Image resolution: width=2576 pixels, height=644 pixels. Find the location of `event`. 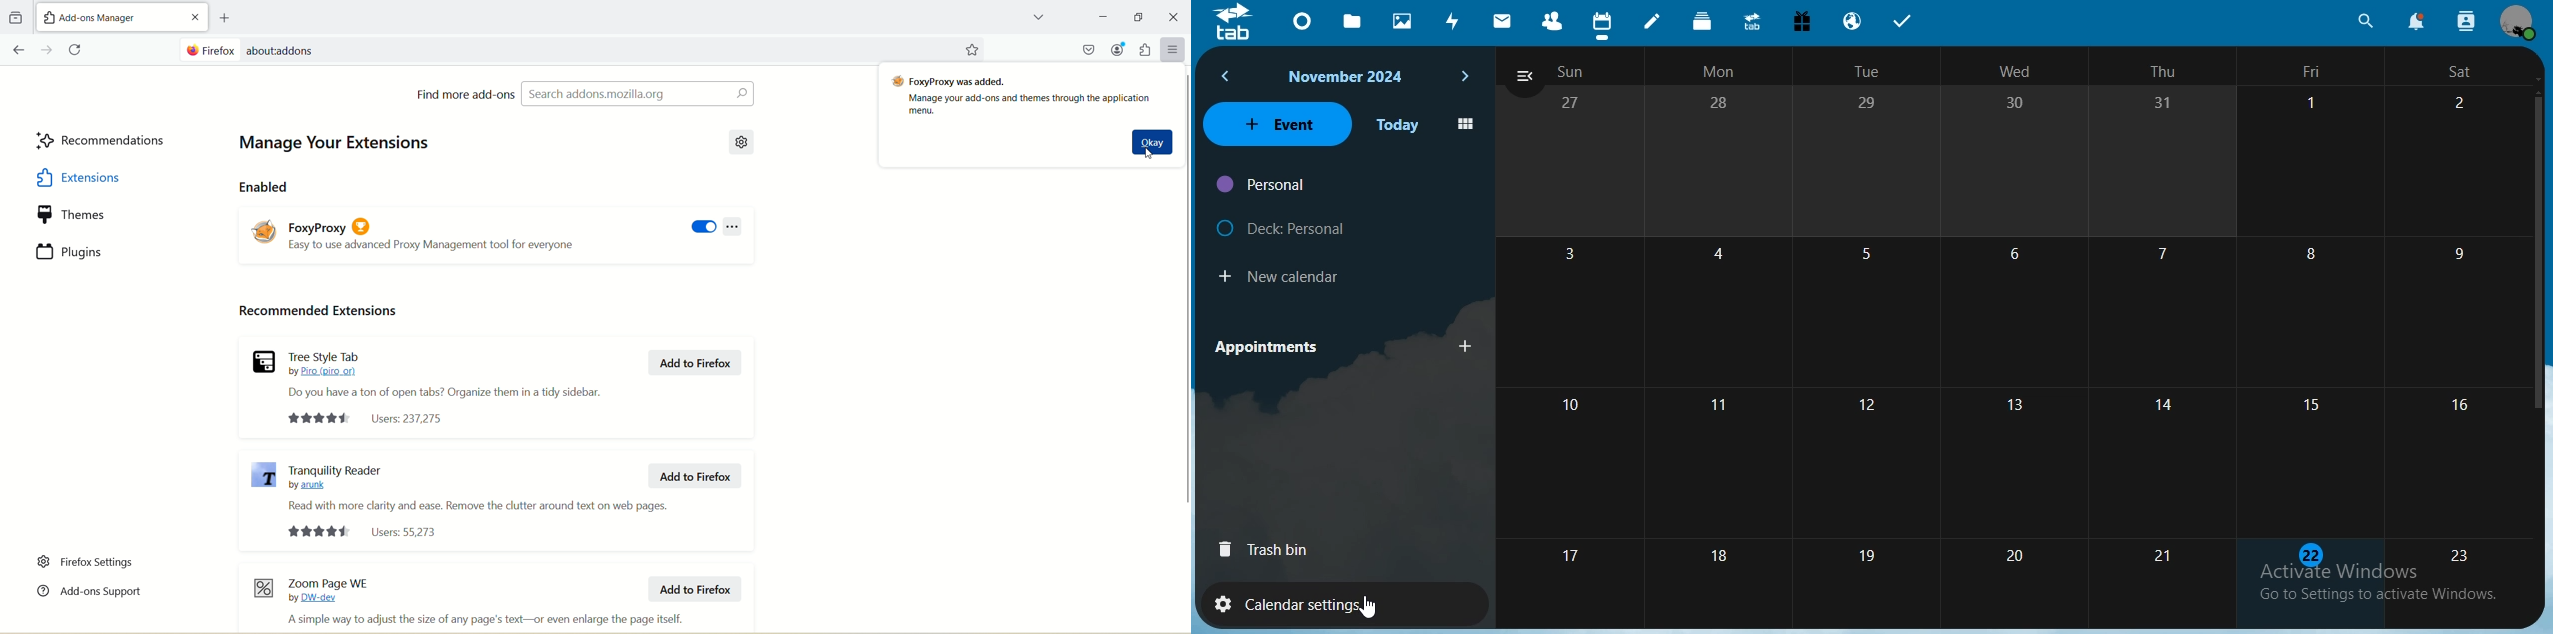

event is located at coordinates (1277, 123).